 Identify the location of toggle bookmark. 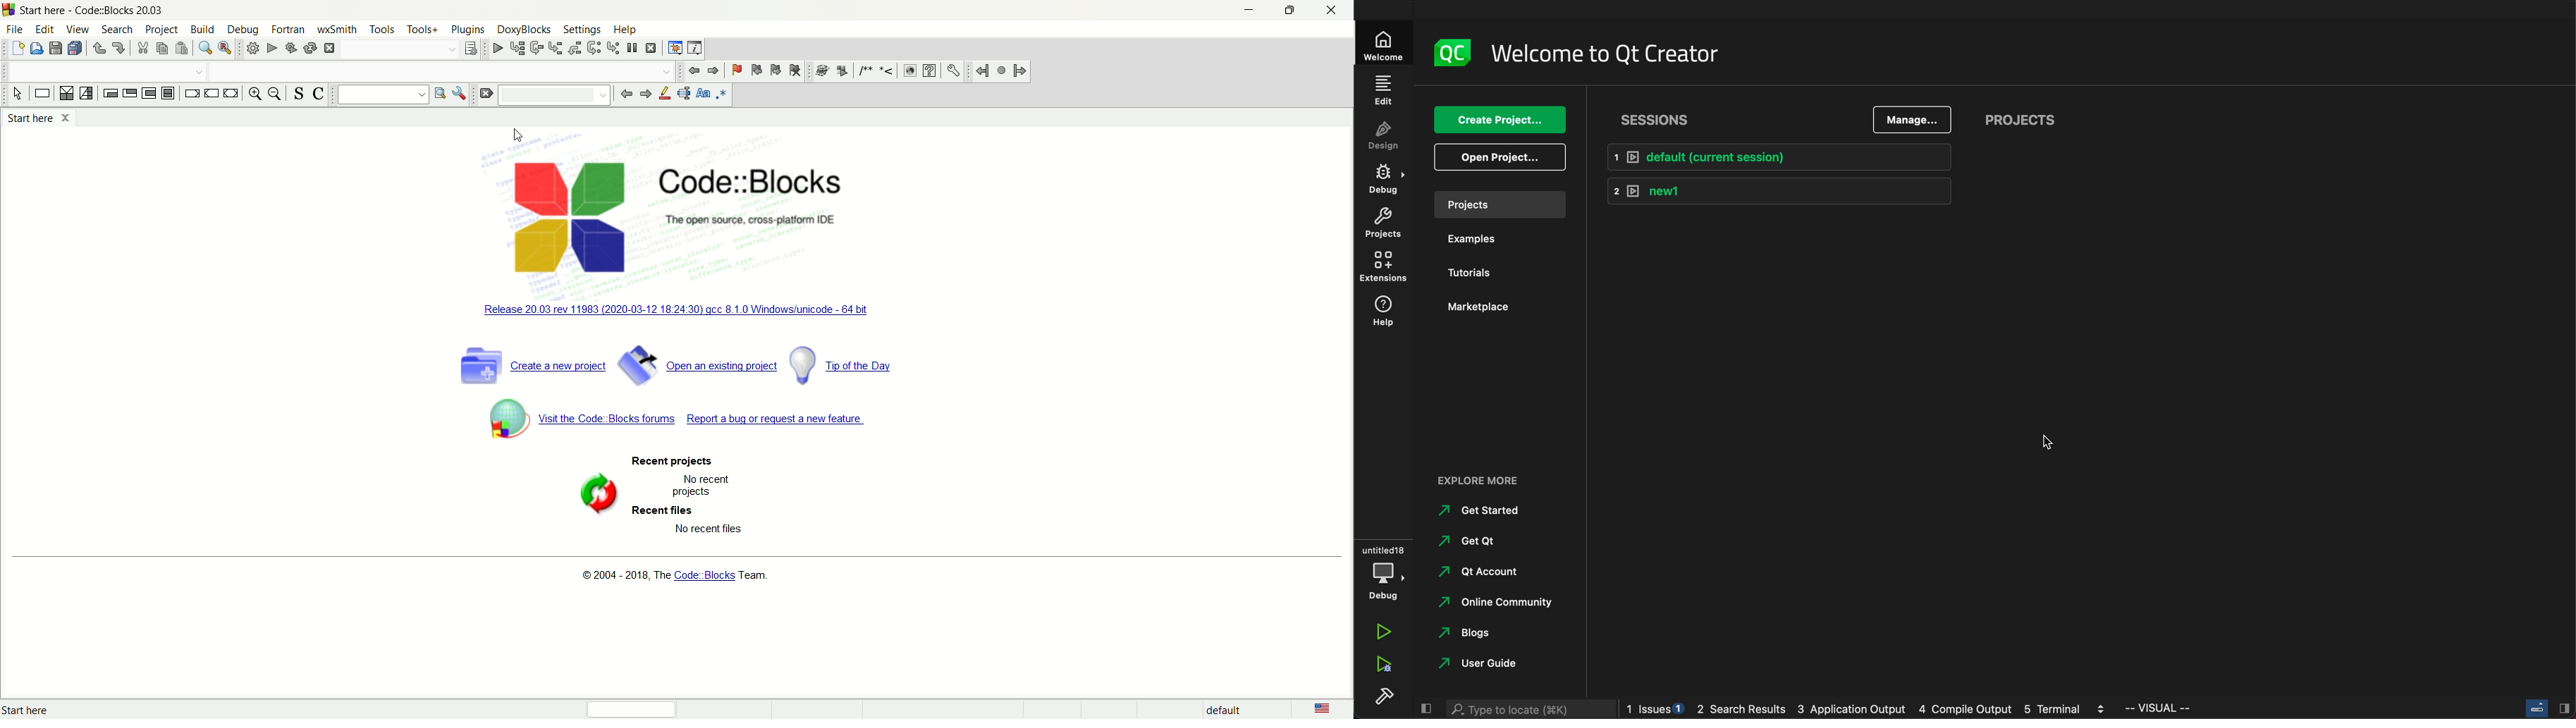
(737, 69).